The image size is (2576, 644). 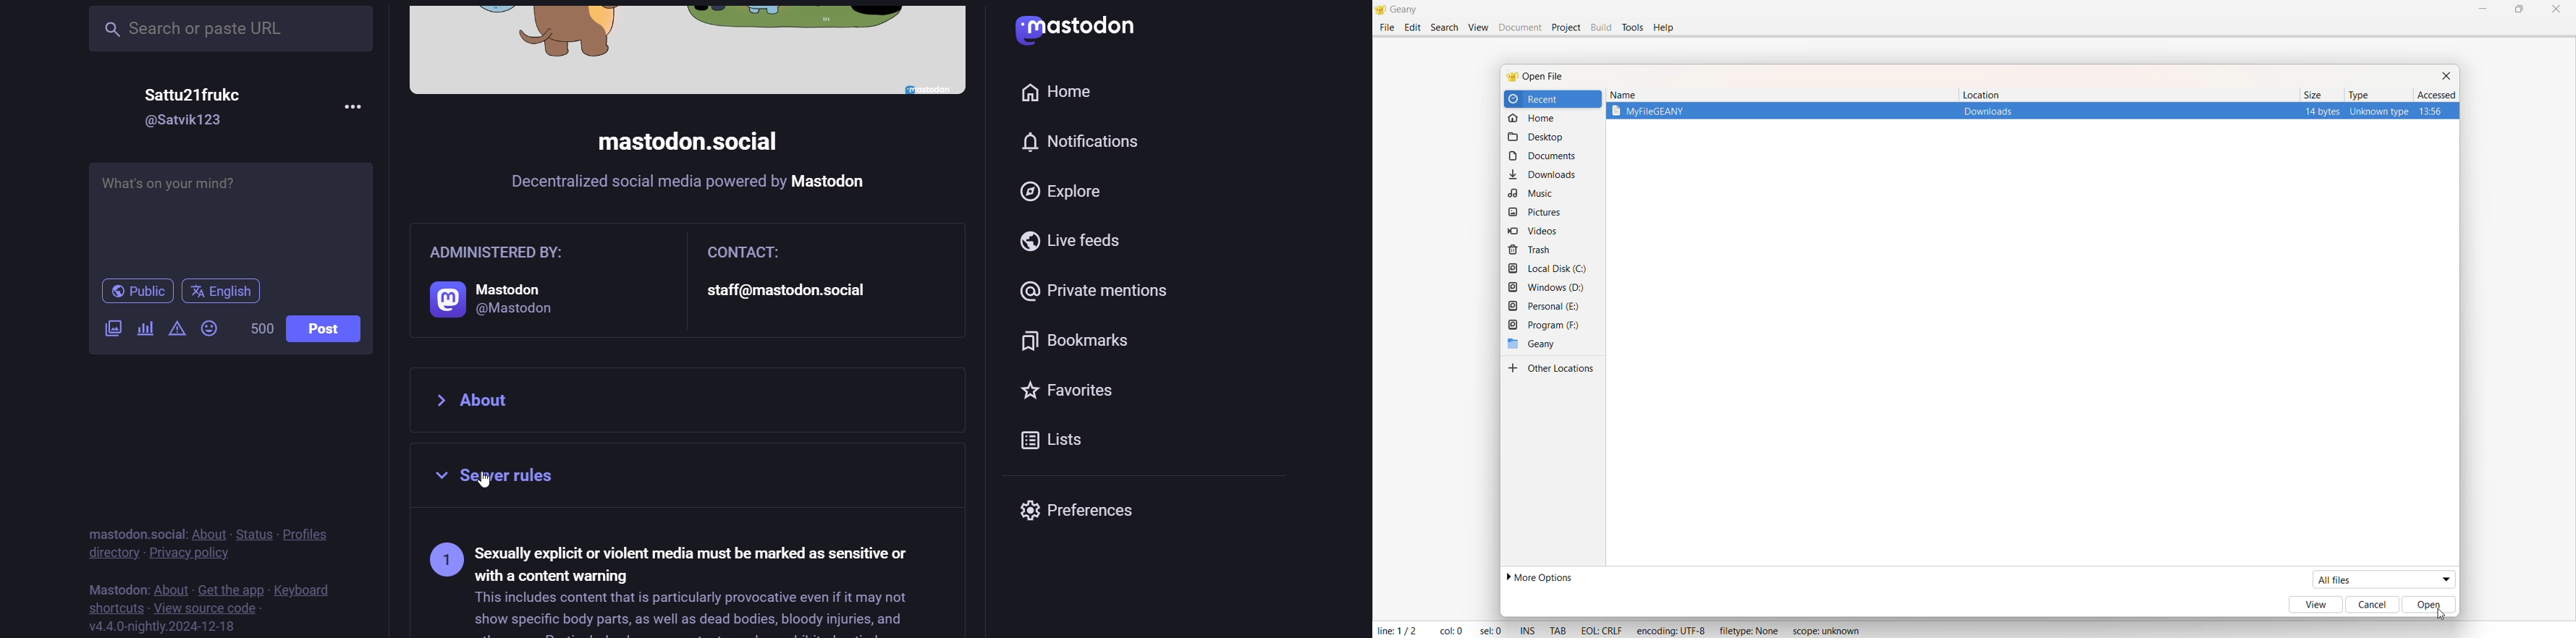 I want to click on directory, so click(x=110, y=553).